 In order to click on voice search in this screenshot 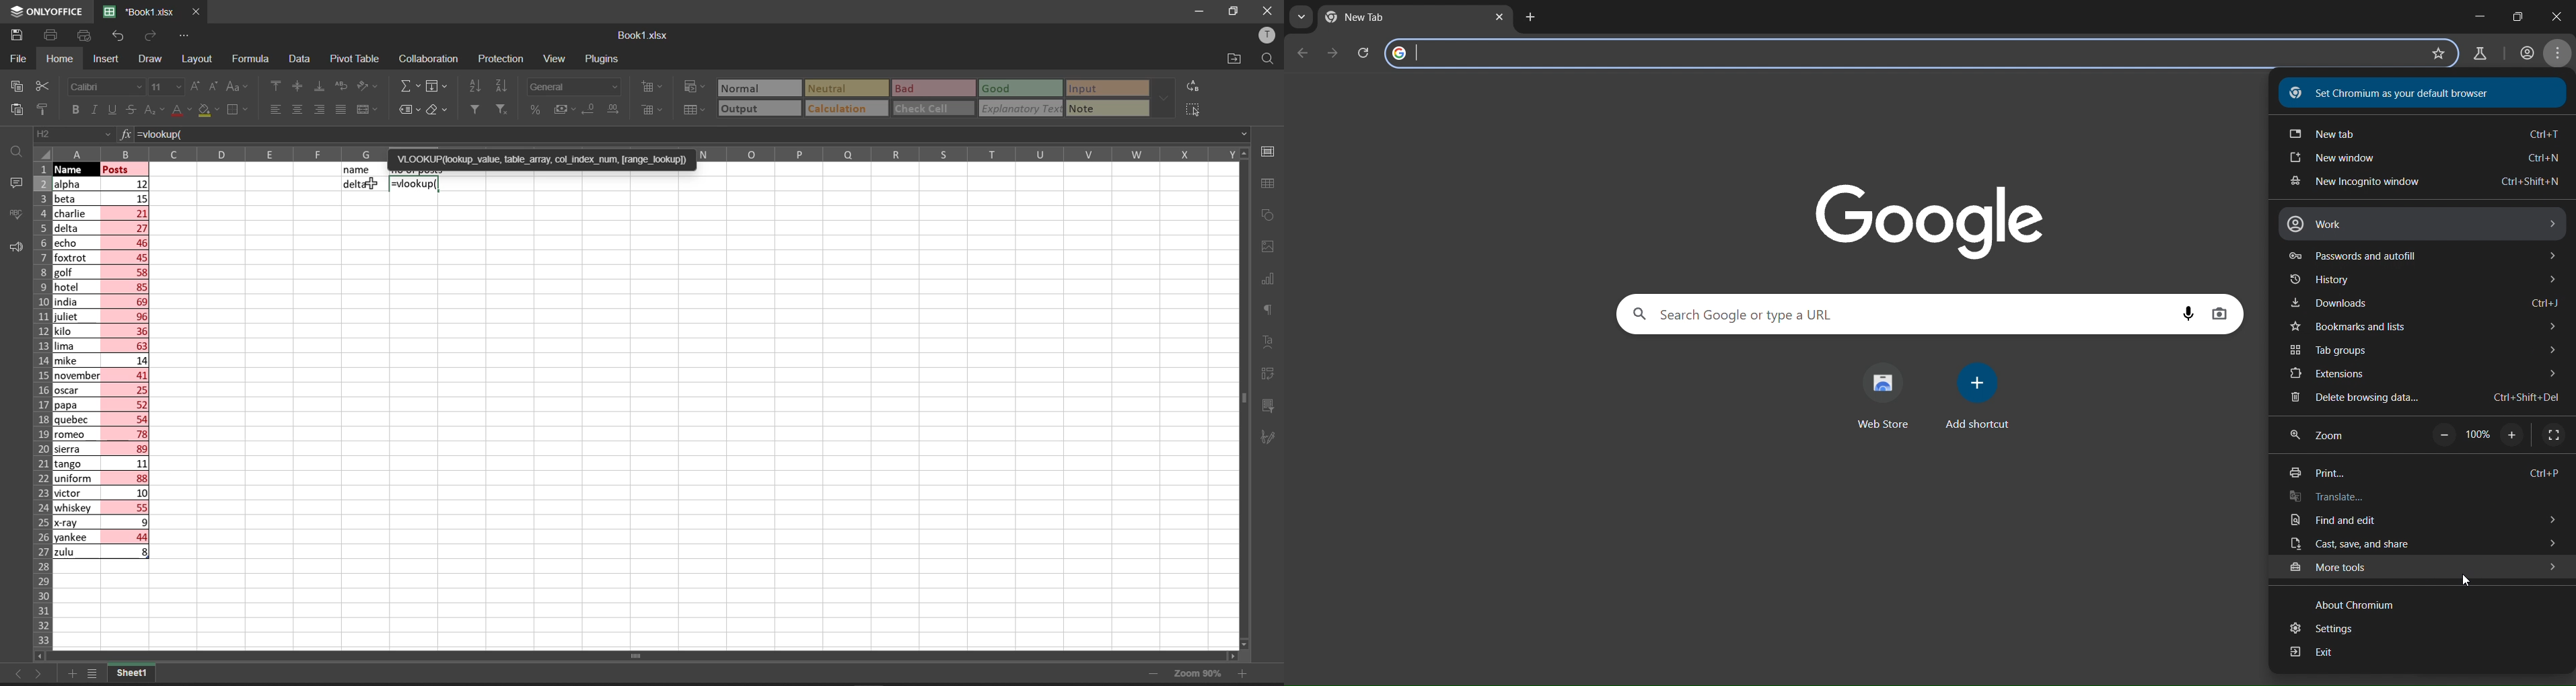, I will do `click(2190, 313)`.